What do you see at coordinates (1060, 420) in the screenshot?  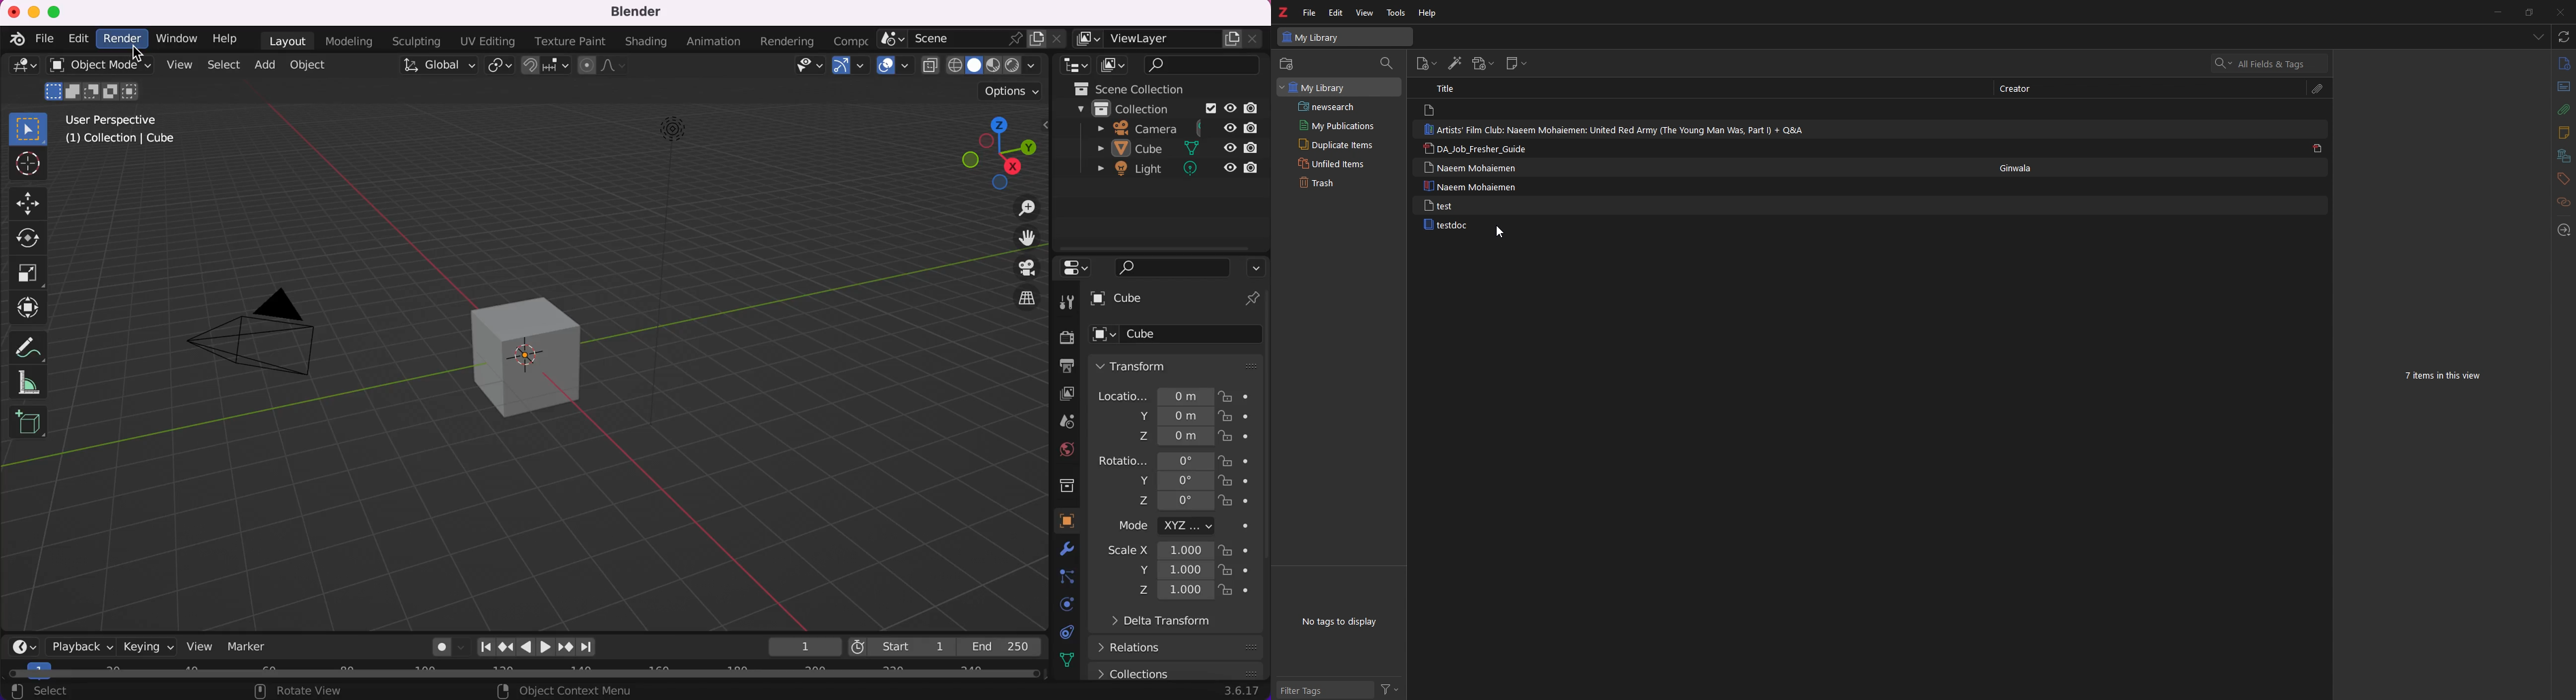 I see `scene` at bounding box center [1060, 420].